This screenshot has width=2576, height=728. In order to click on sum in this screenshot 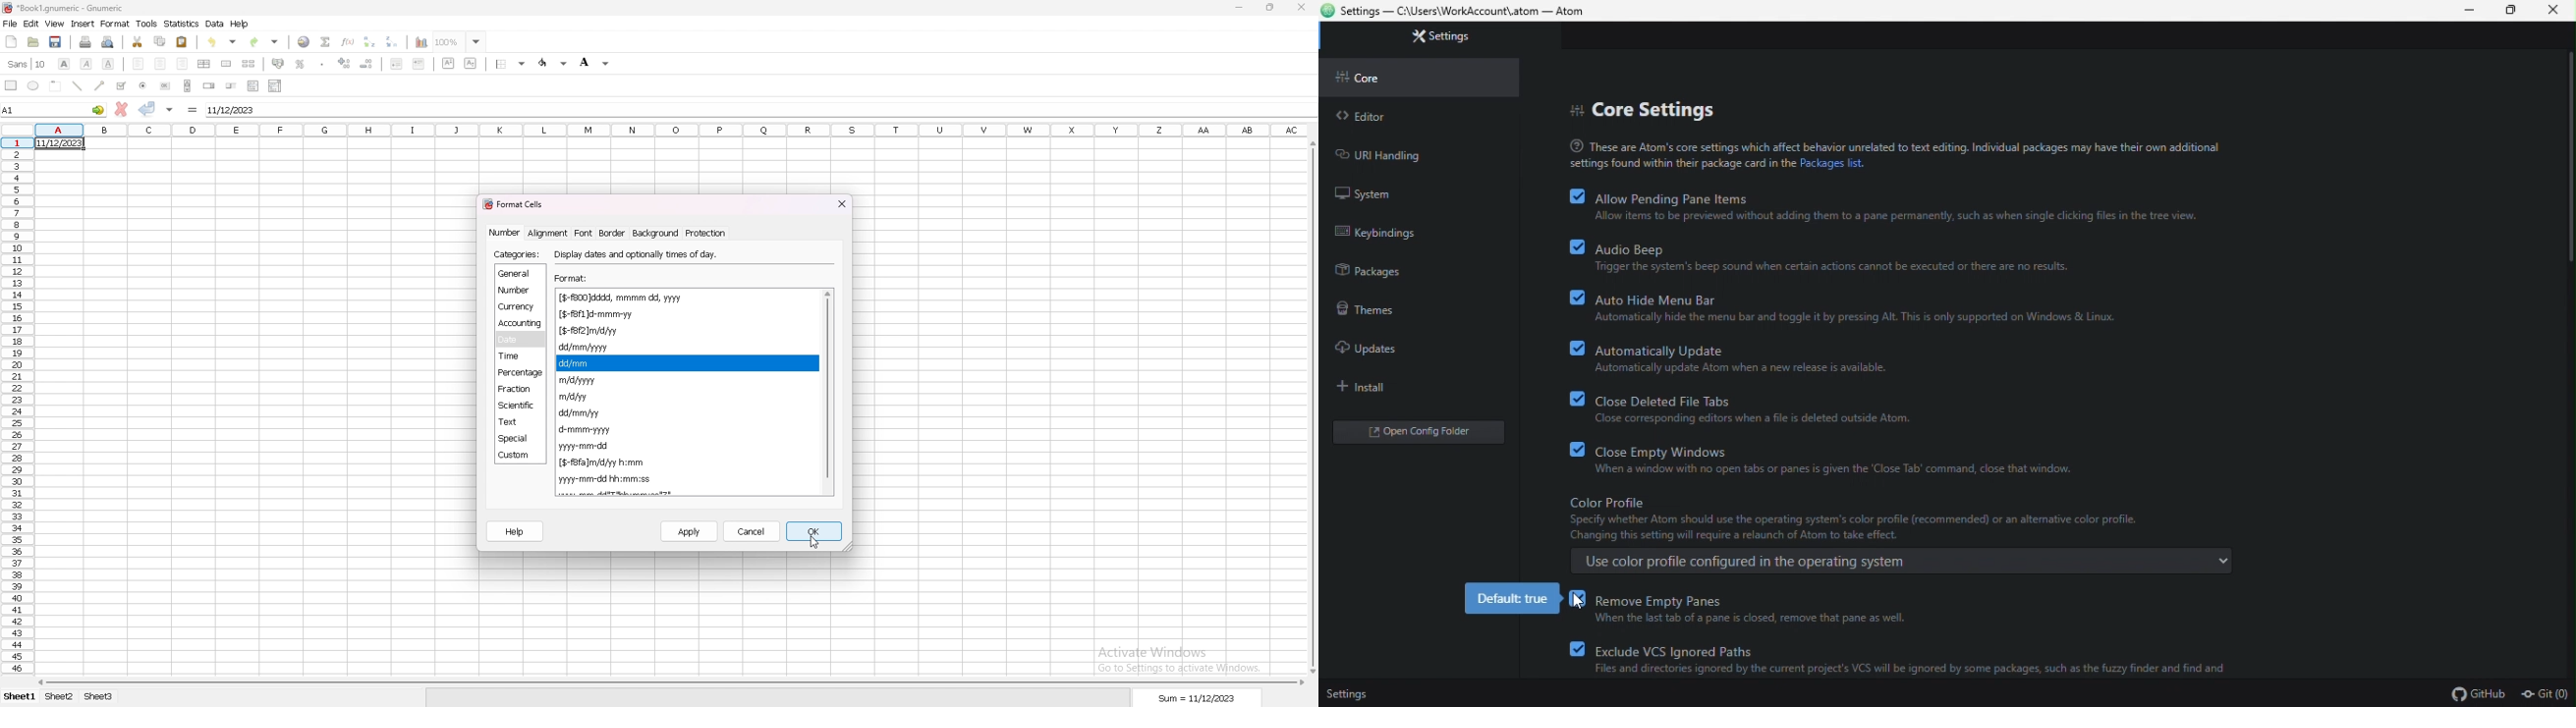, I will do `click(1200, 698)`.